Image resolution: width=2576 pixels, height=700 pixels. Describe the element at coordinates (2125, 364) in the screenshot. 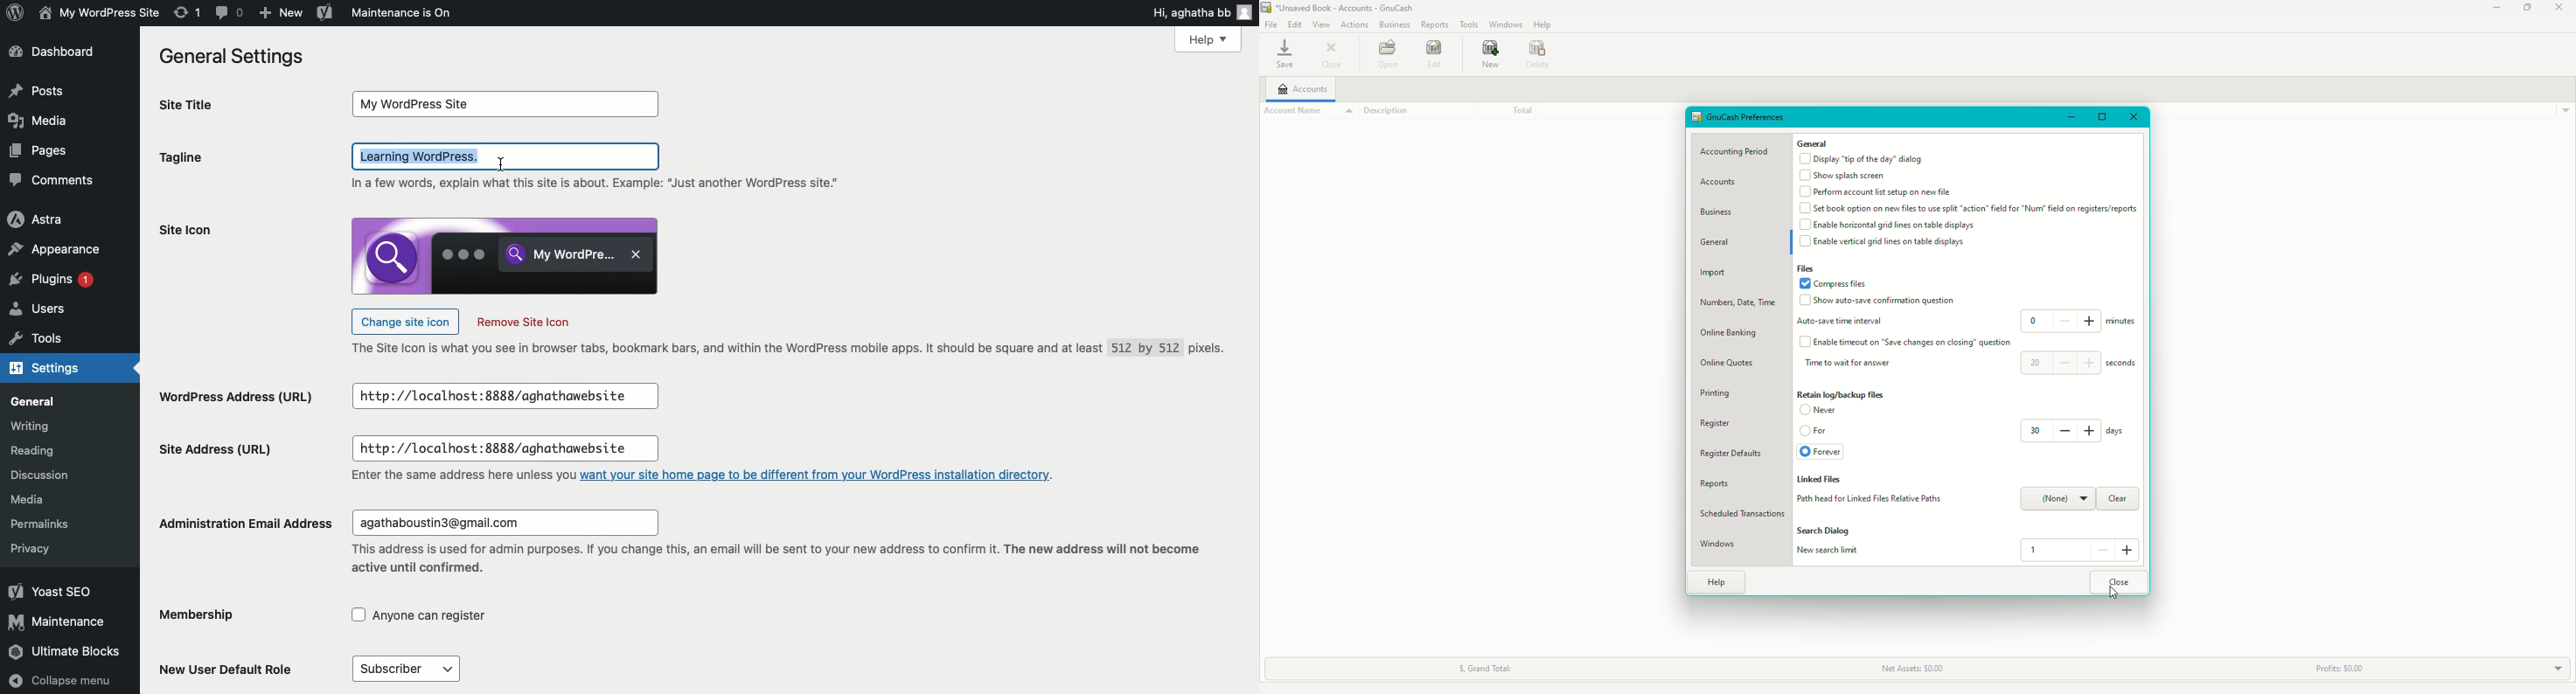

I see `seconds` at that location.